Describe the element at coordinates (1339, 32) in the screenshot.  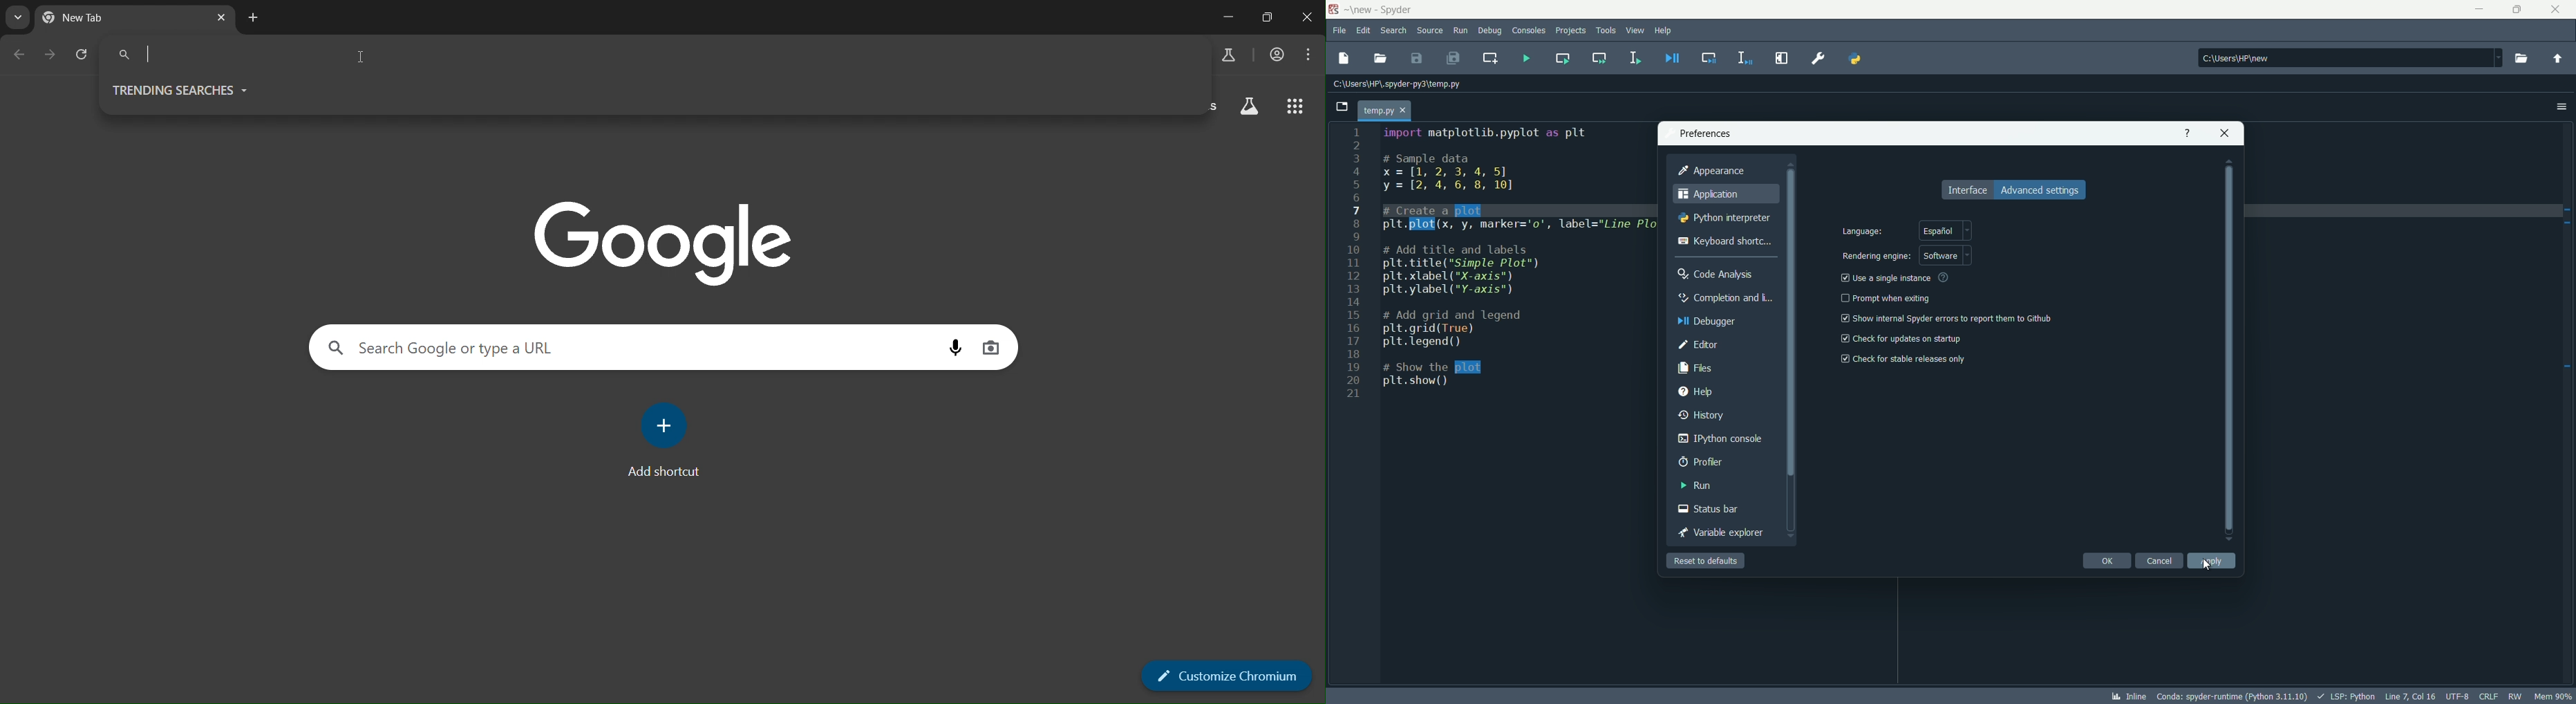
I see `file` at that location.